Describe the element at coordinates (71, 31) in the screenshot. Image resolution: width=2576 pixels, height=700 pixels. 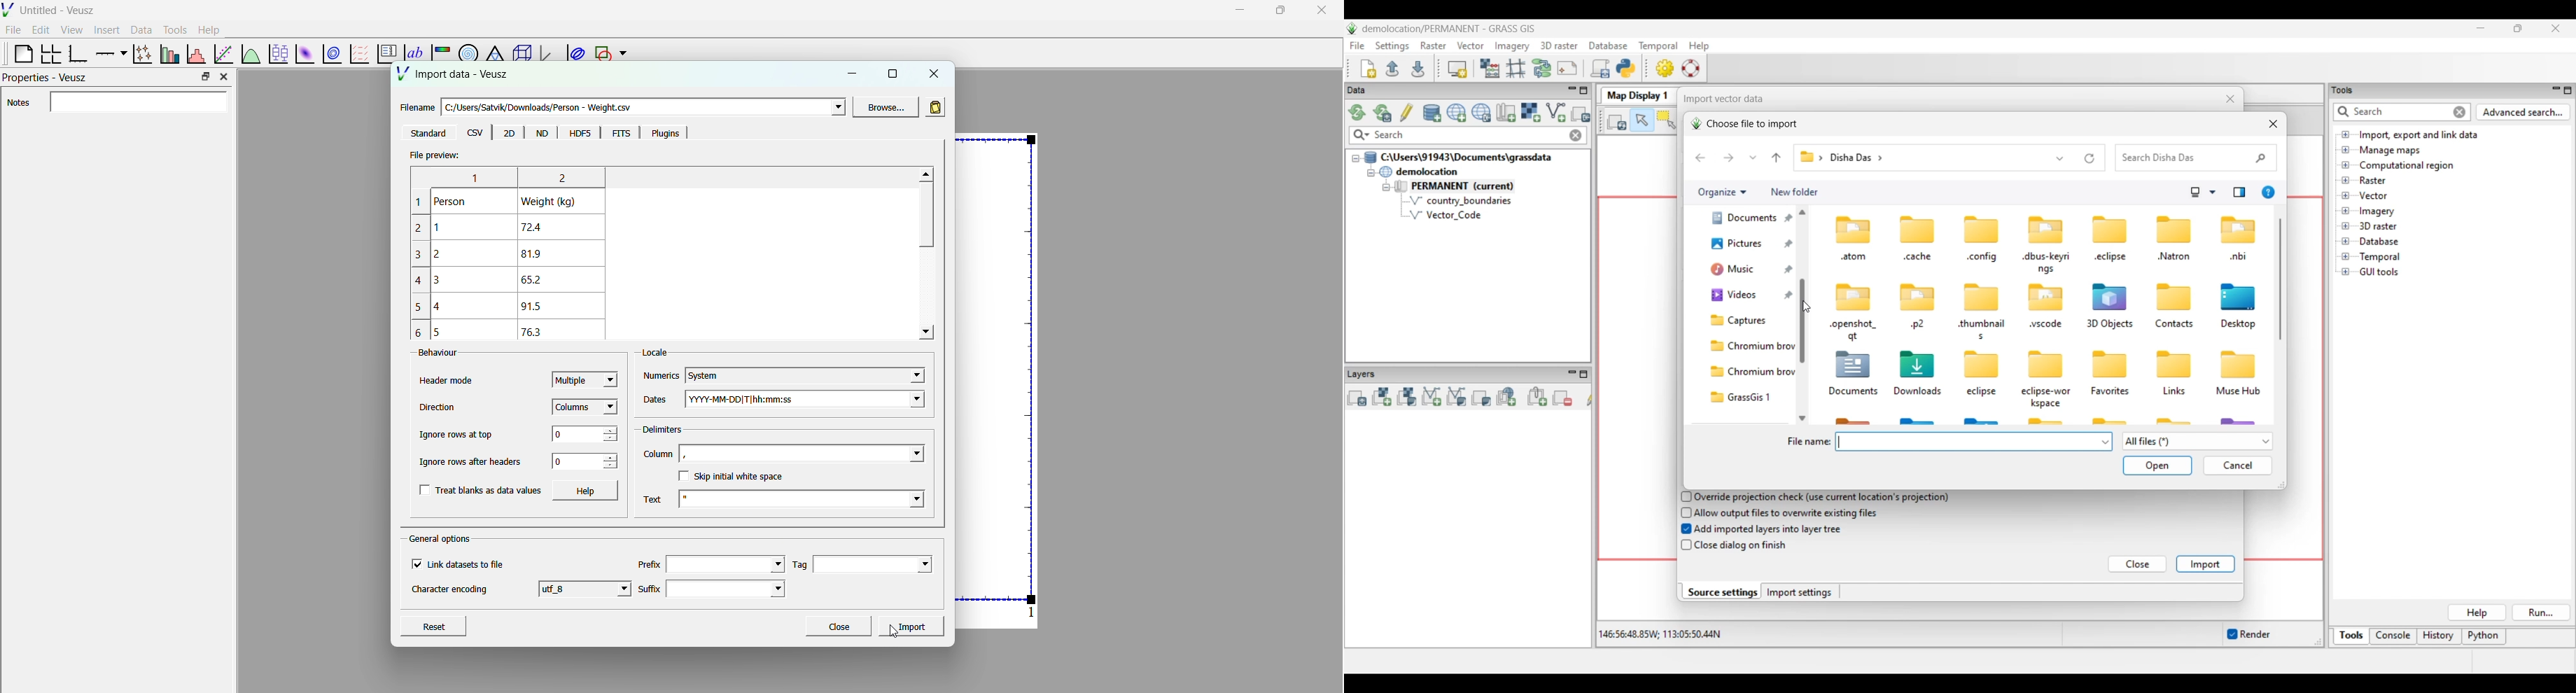
I see `view` at that location.